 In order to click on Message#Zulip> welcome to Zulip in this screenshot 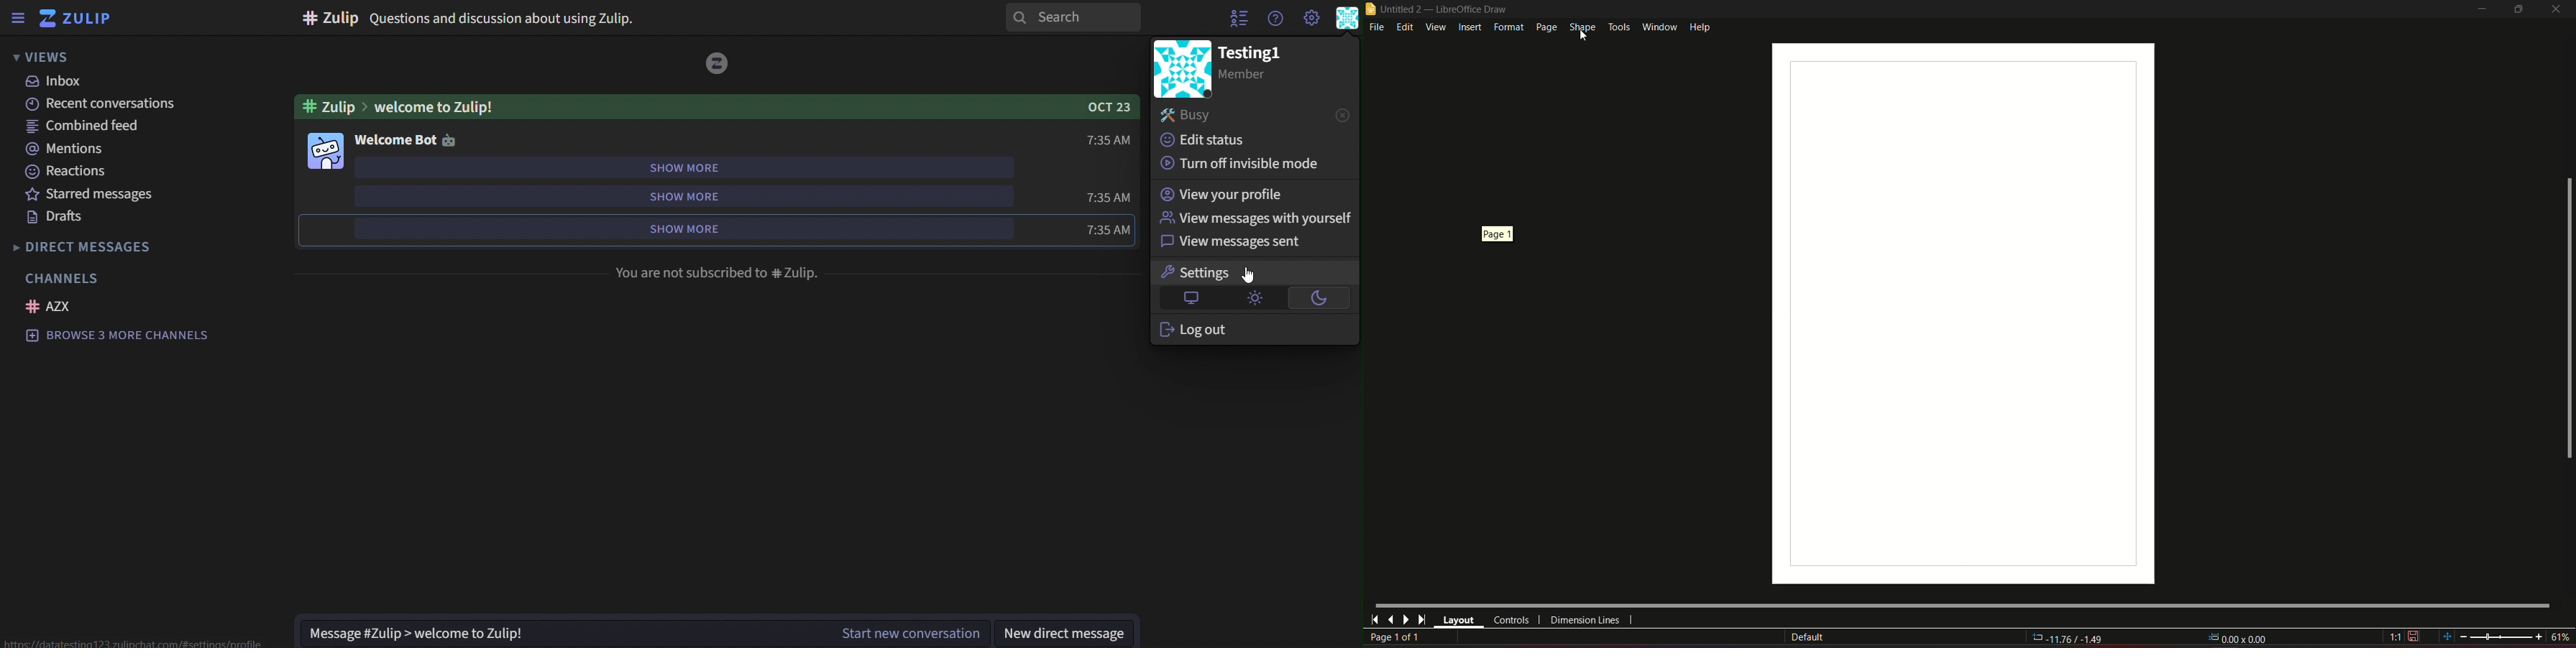, I will do `click(425, 632)`.